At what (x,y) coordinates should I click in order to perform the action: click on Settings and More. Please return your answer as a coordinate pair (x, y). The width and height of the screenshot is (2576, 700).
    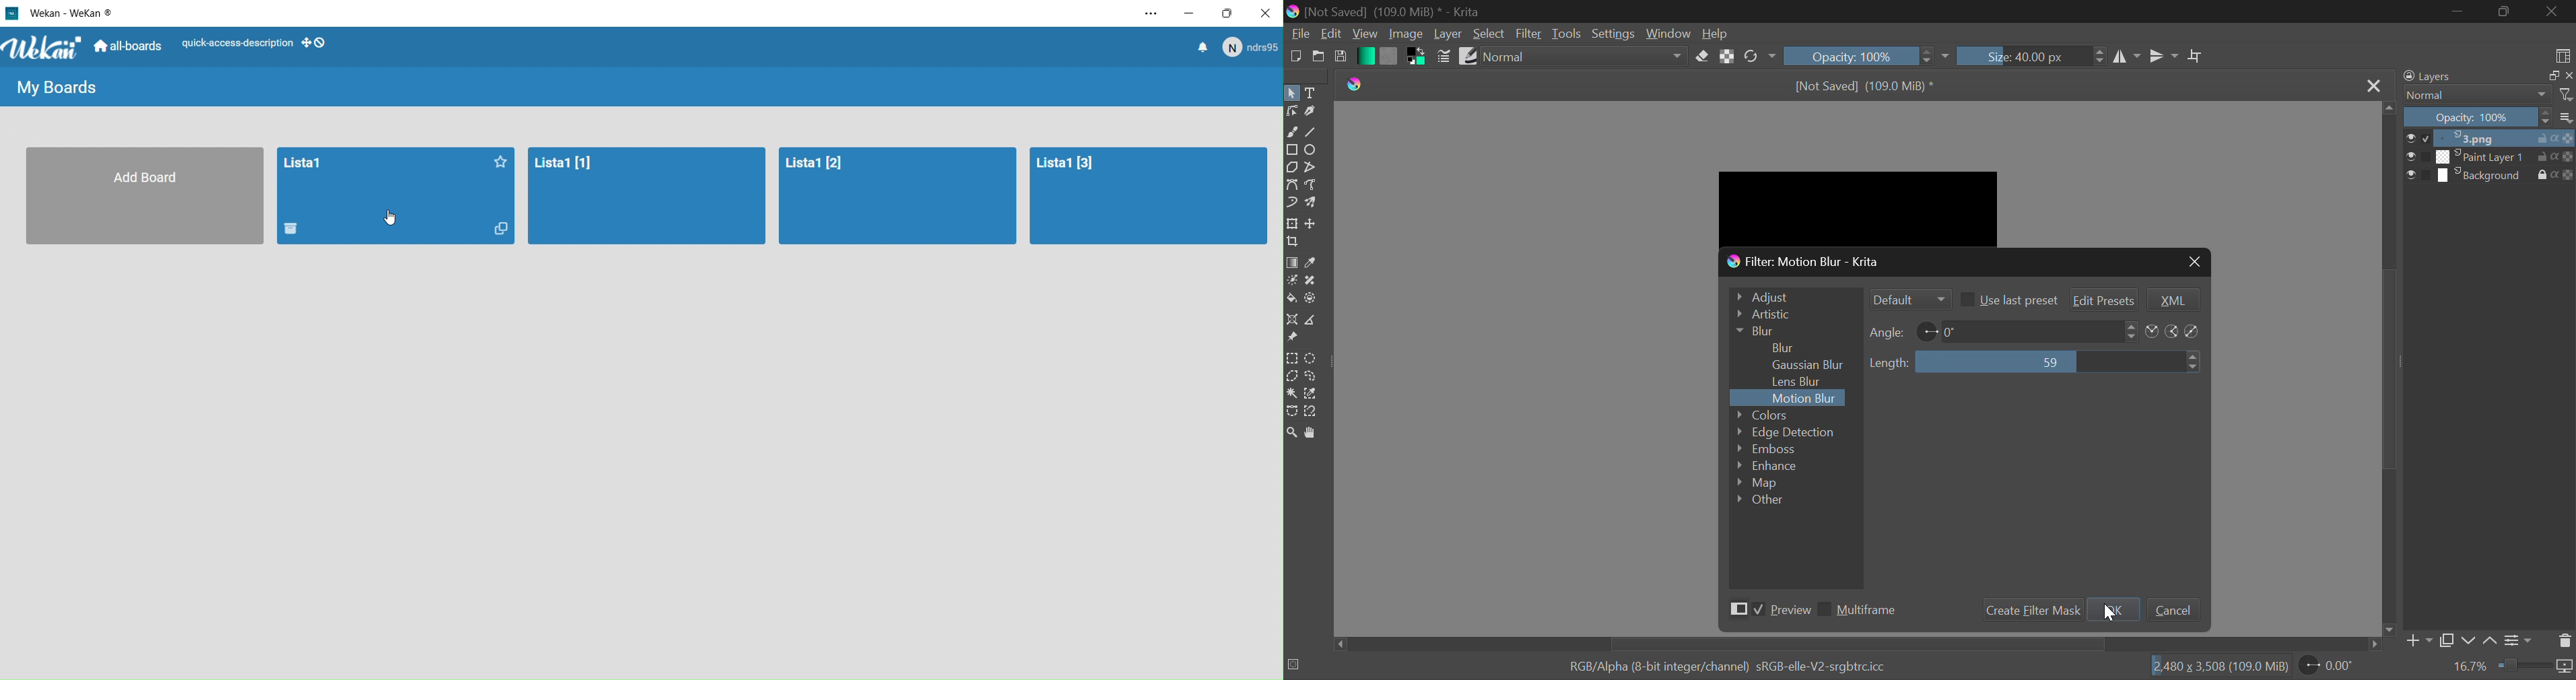
    Looking at the image, I should click on (1155, 13).